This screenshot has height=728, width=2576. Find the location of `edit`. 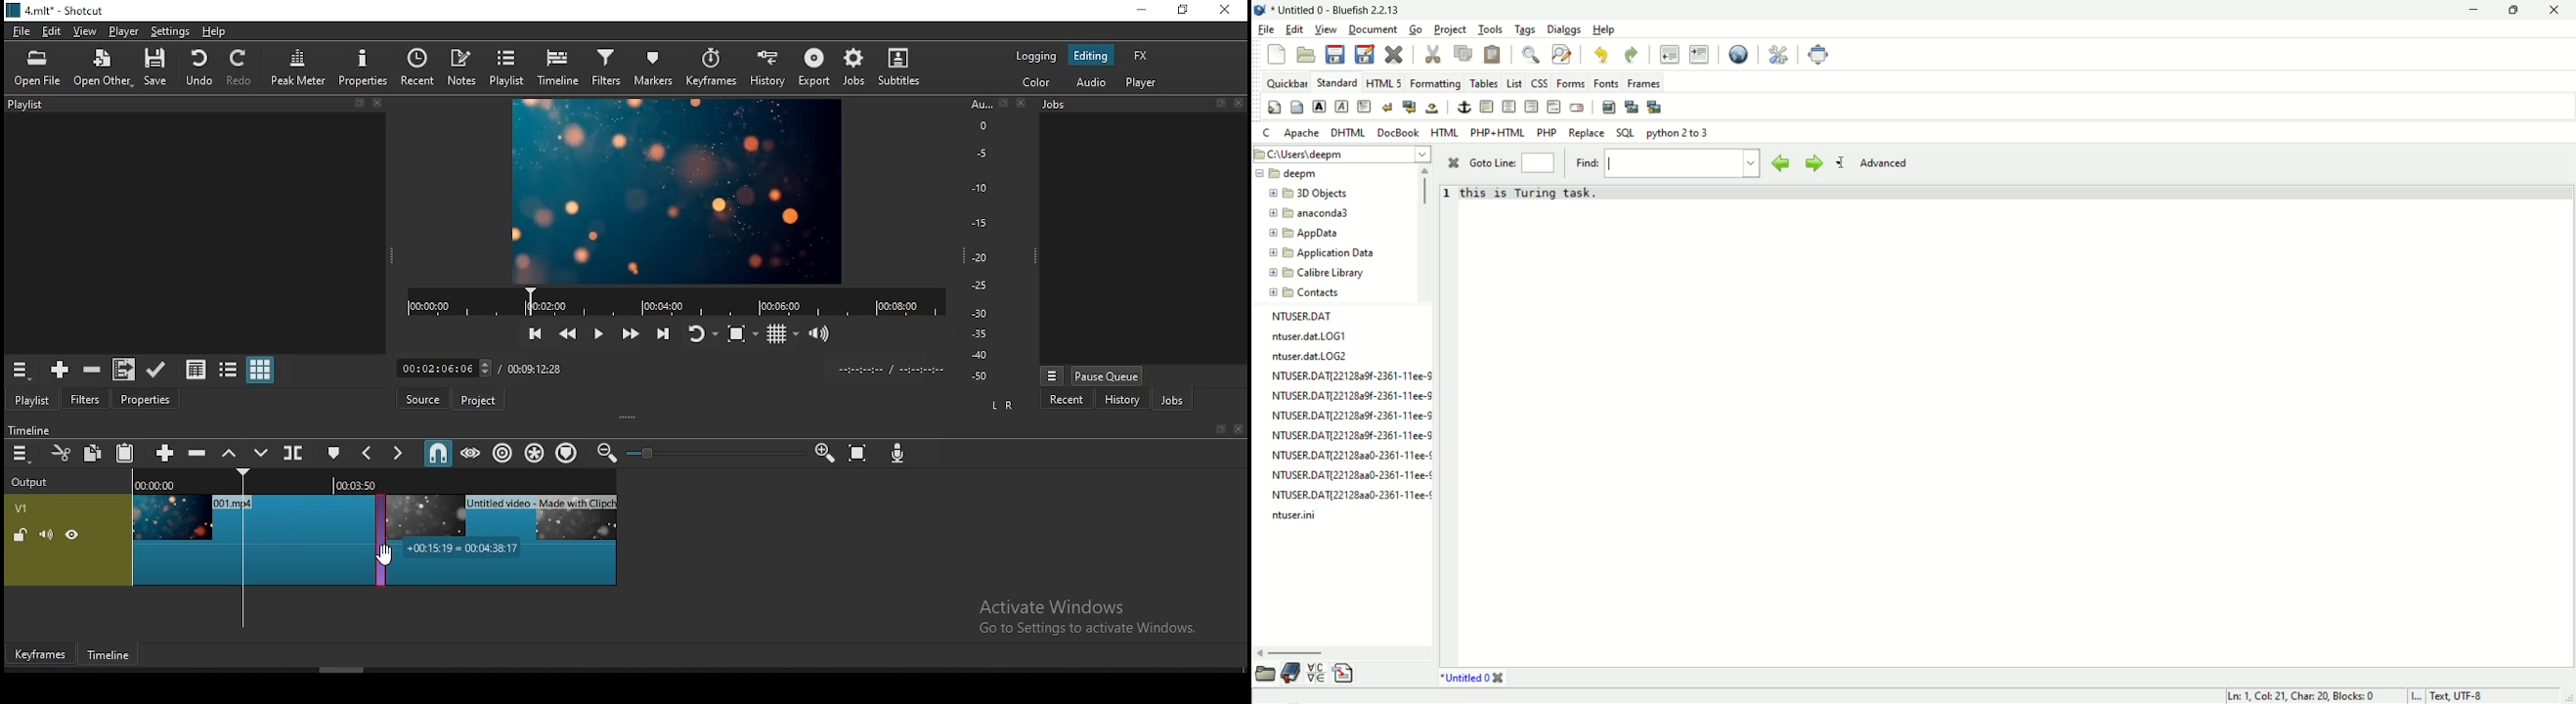

edit is located at coordinates (55, 30).